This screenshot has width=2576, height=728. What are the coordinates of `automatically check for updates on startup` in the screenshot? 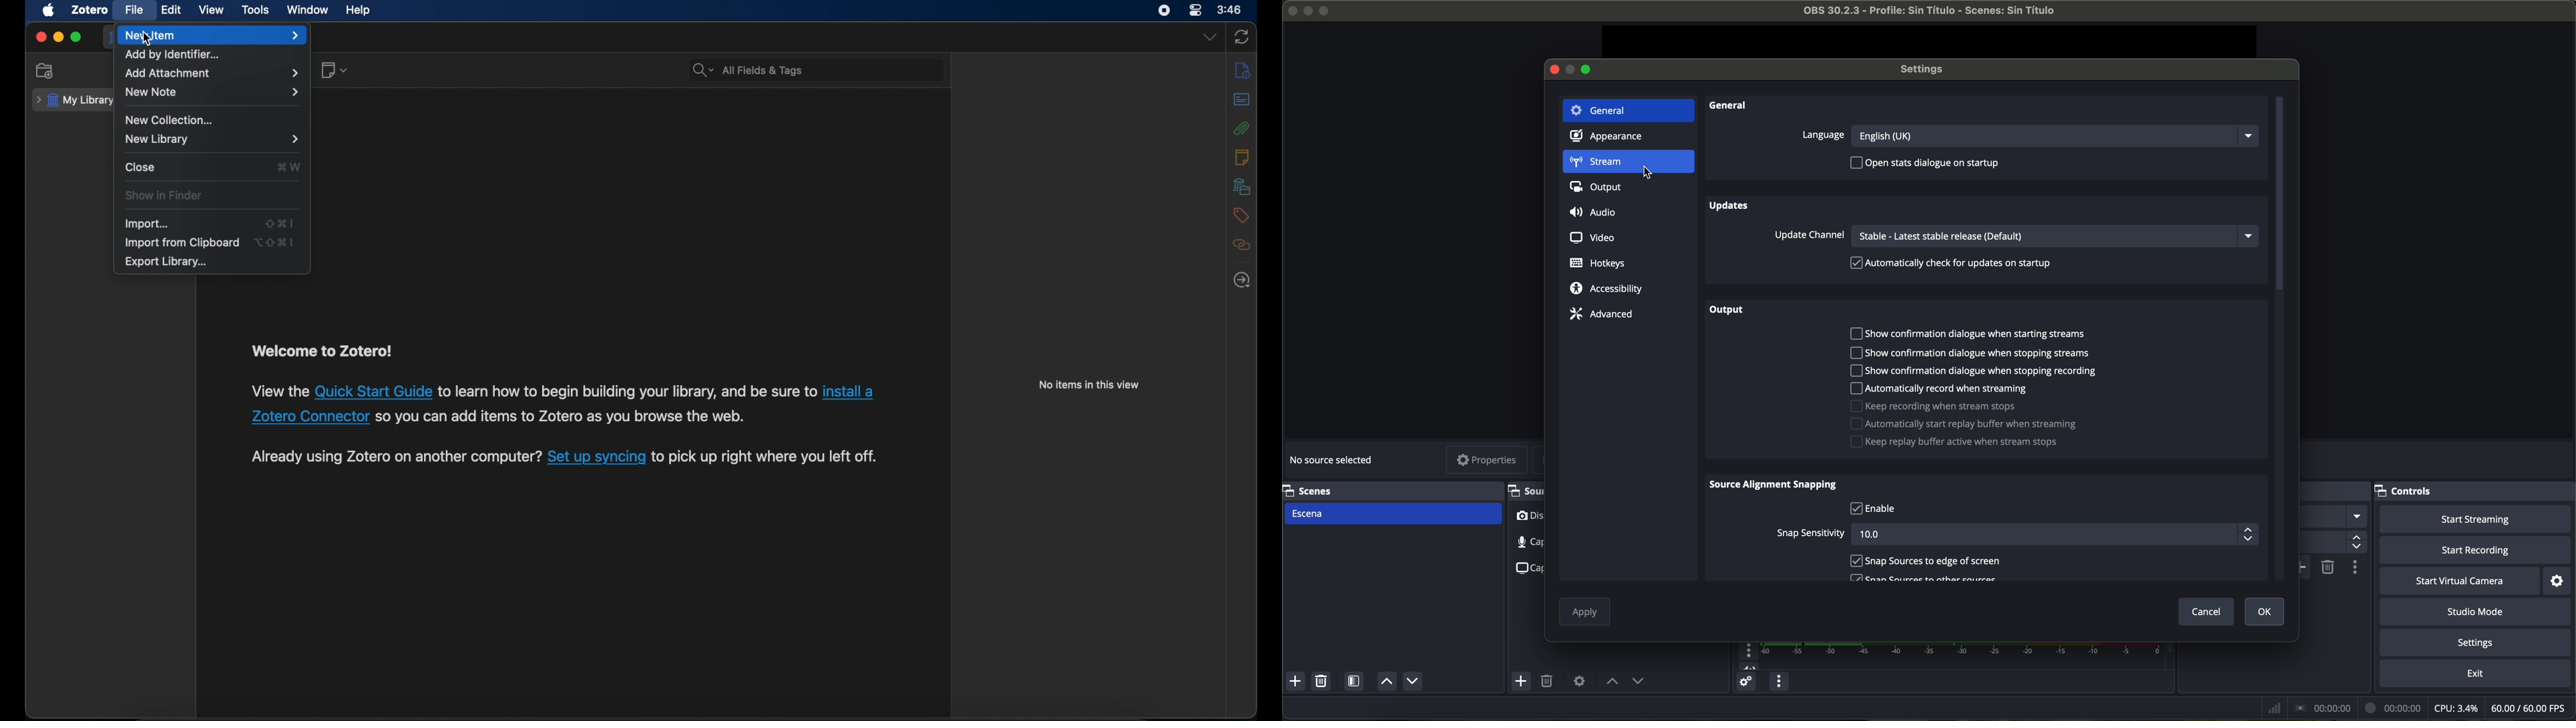 It's located at (1947, 264).